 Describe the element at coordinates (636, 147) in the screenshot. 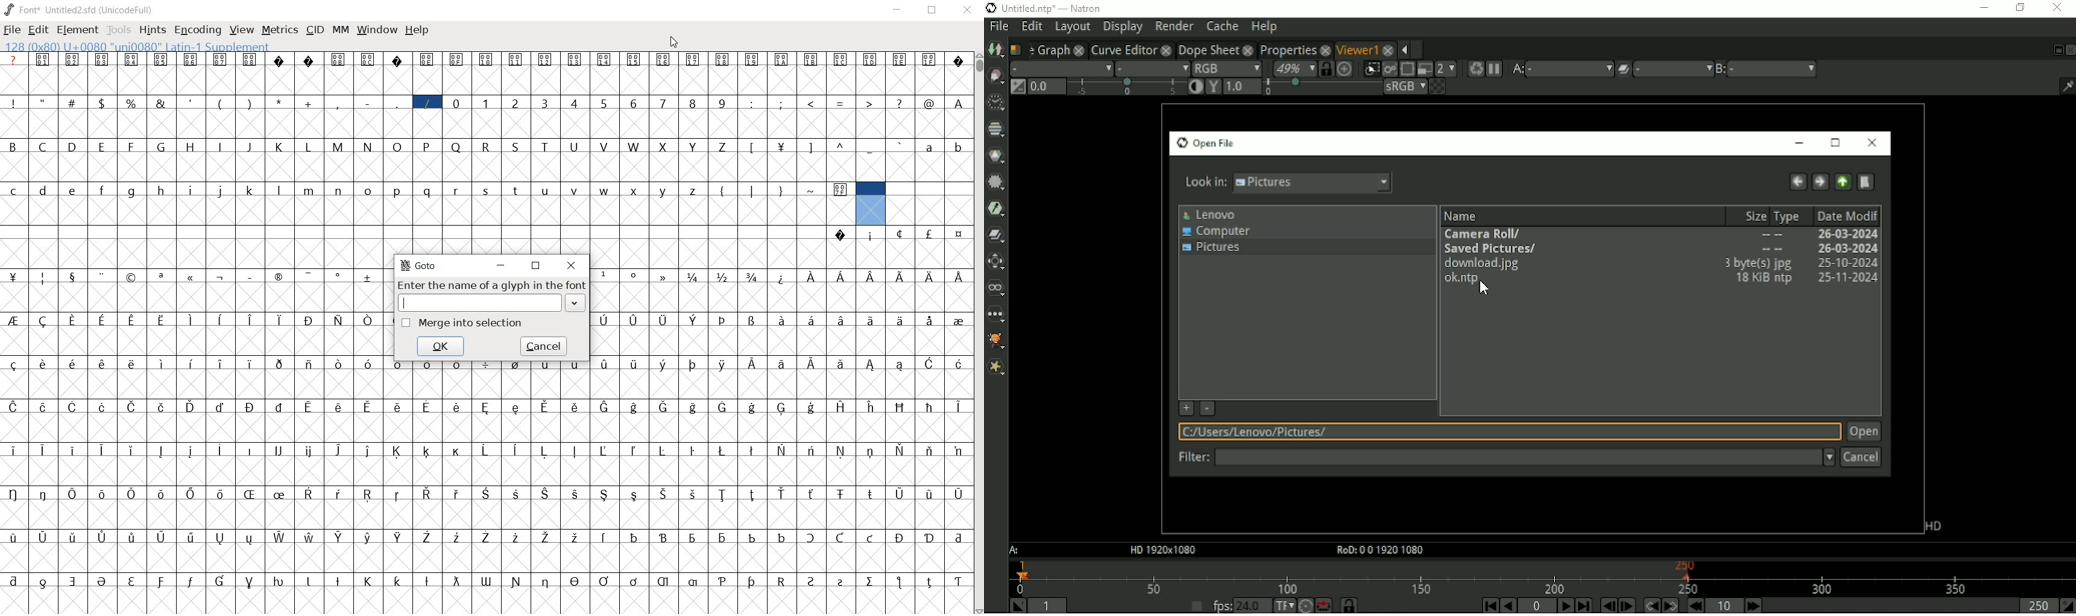

I see `W` at that location.